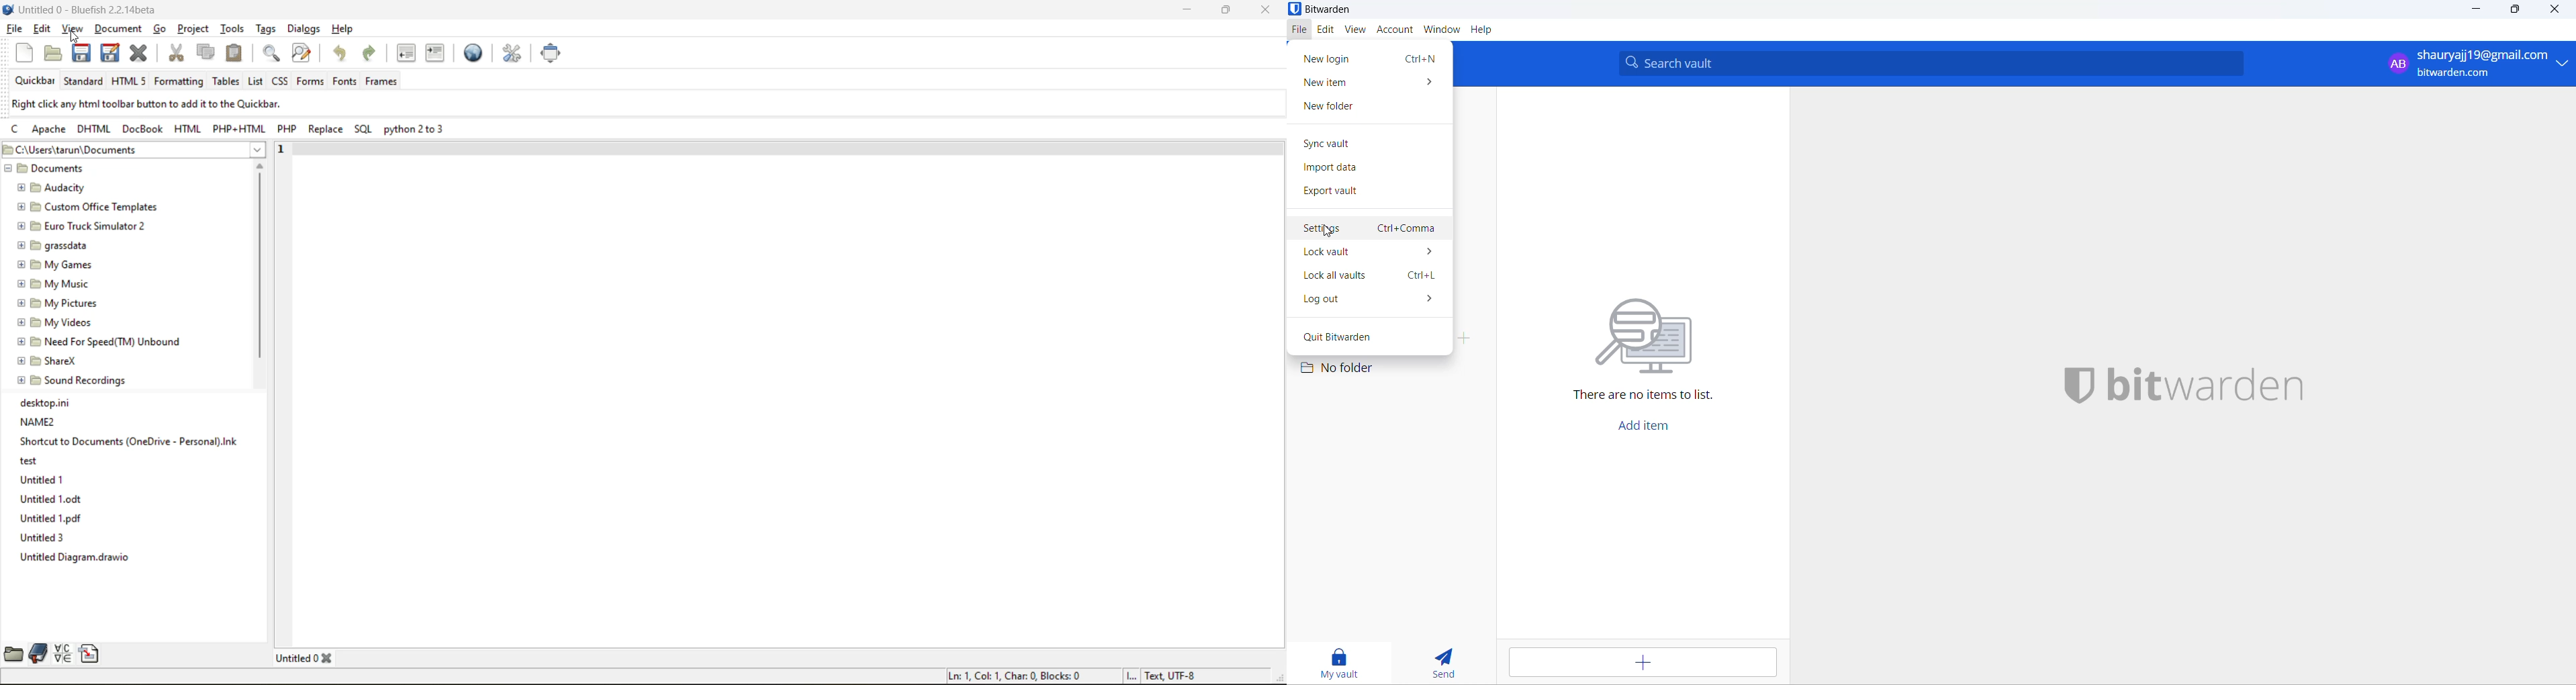 The height and width of the screenshot is (700, 2576). I want to click on application name and logo, so click(1328, 9).